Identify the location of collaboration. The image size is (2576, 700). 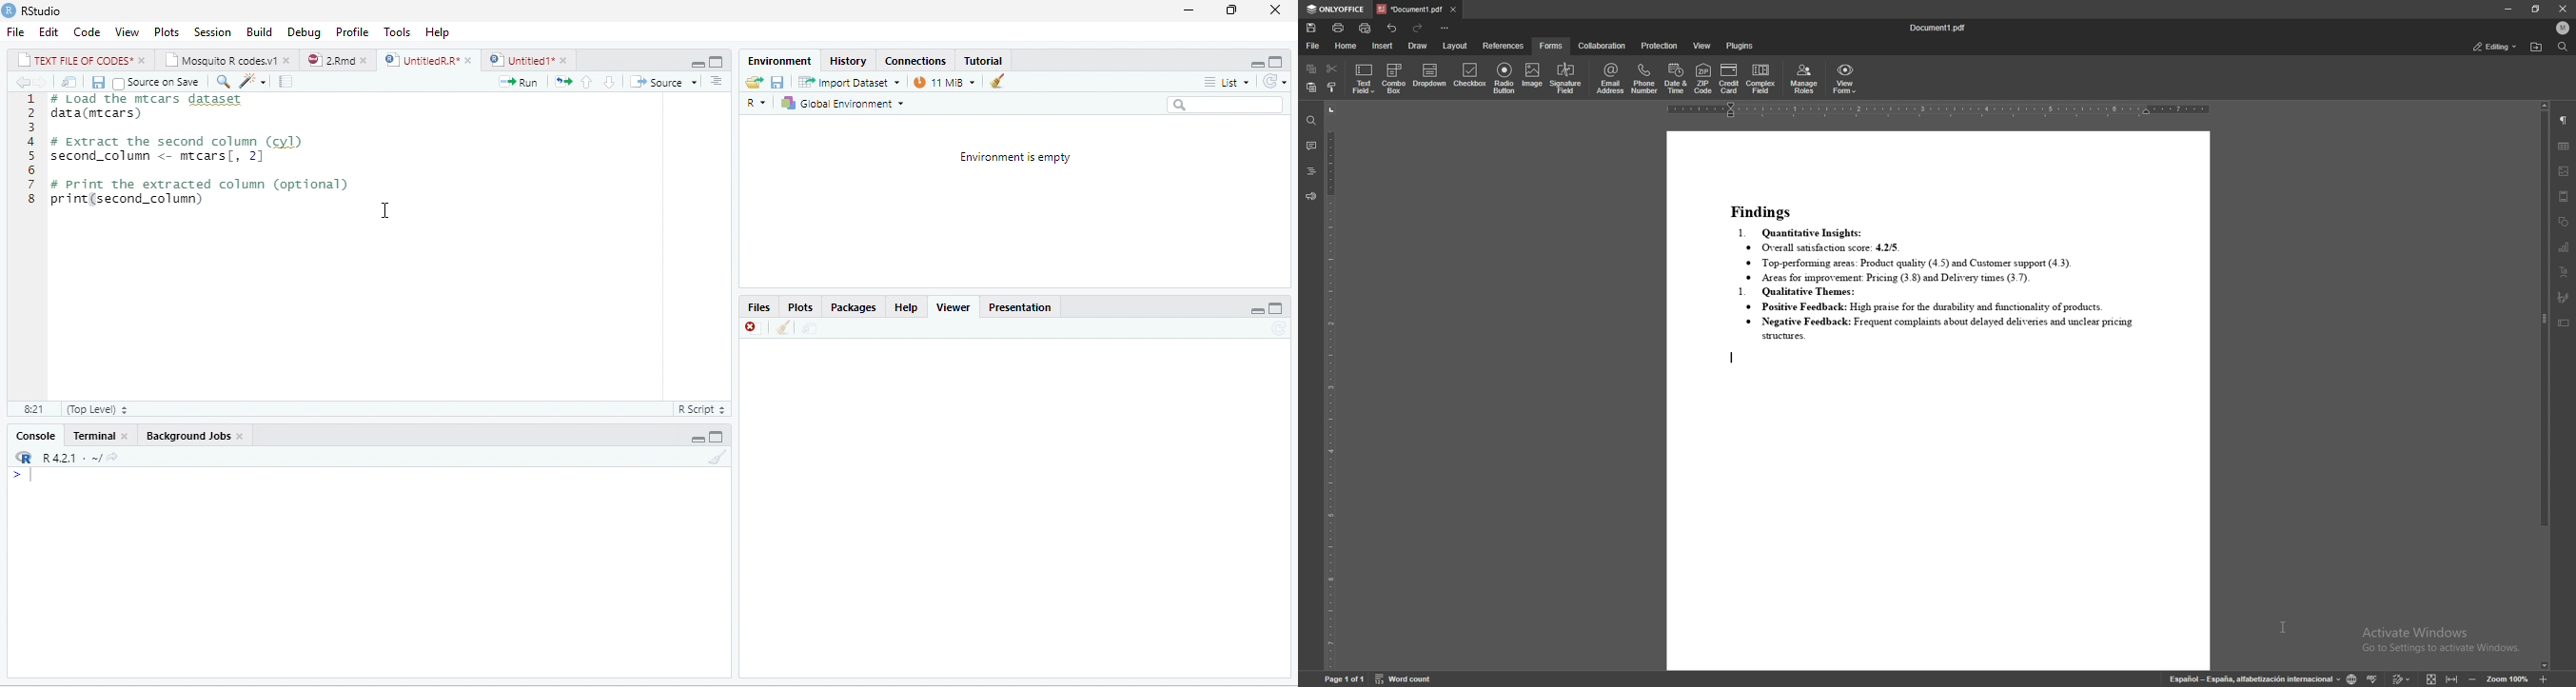
(1604, 46).